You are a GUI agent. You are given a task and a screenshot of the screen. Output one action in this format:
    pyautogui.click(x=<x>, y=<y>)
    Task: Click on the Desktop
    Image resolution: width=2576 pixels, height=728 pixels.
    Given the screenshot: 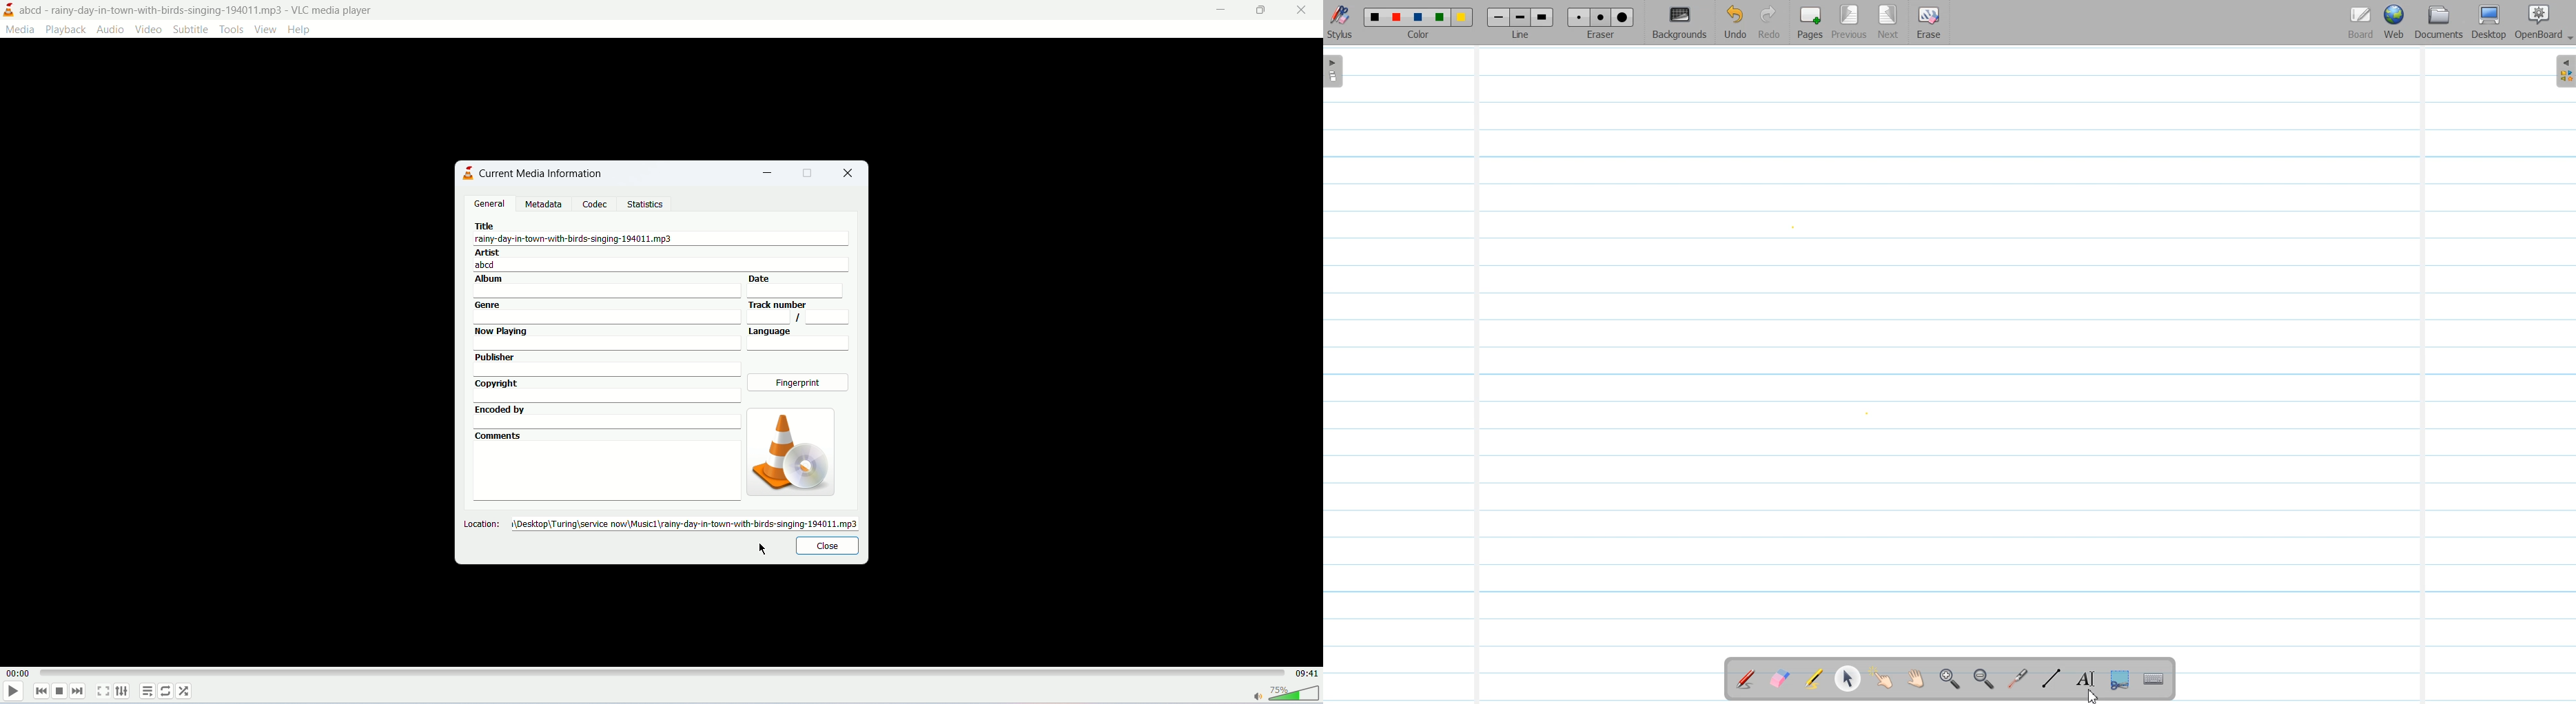 What is the action you would take?
    pyautogui.click(x=2489, y=23)
    